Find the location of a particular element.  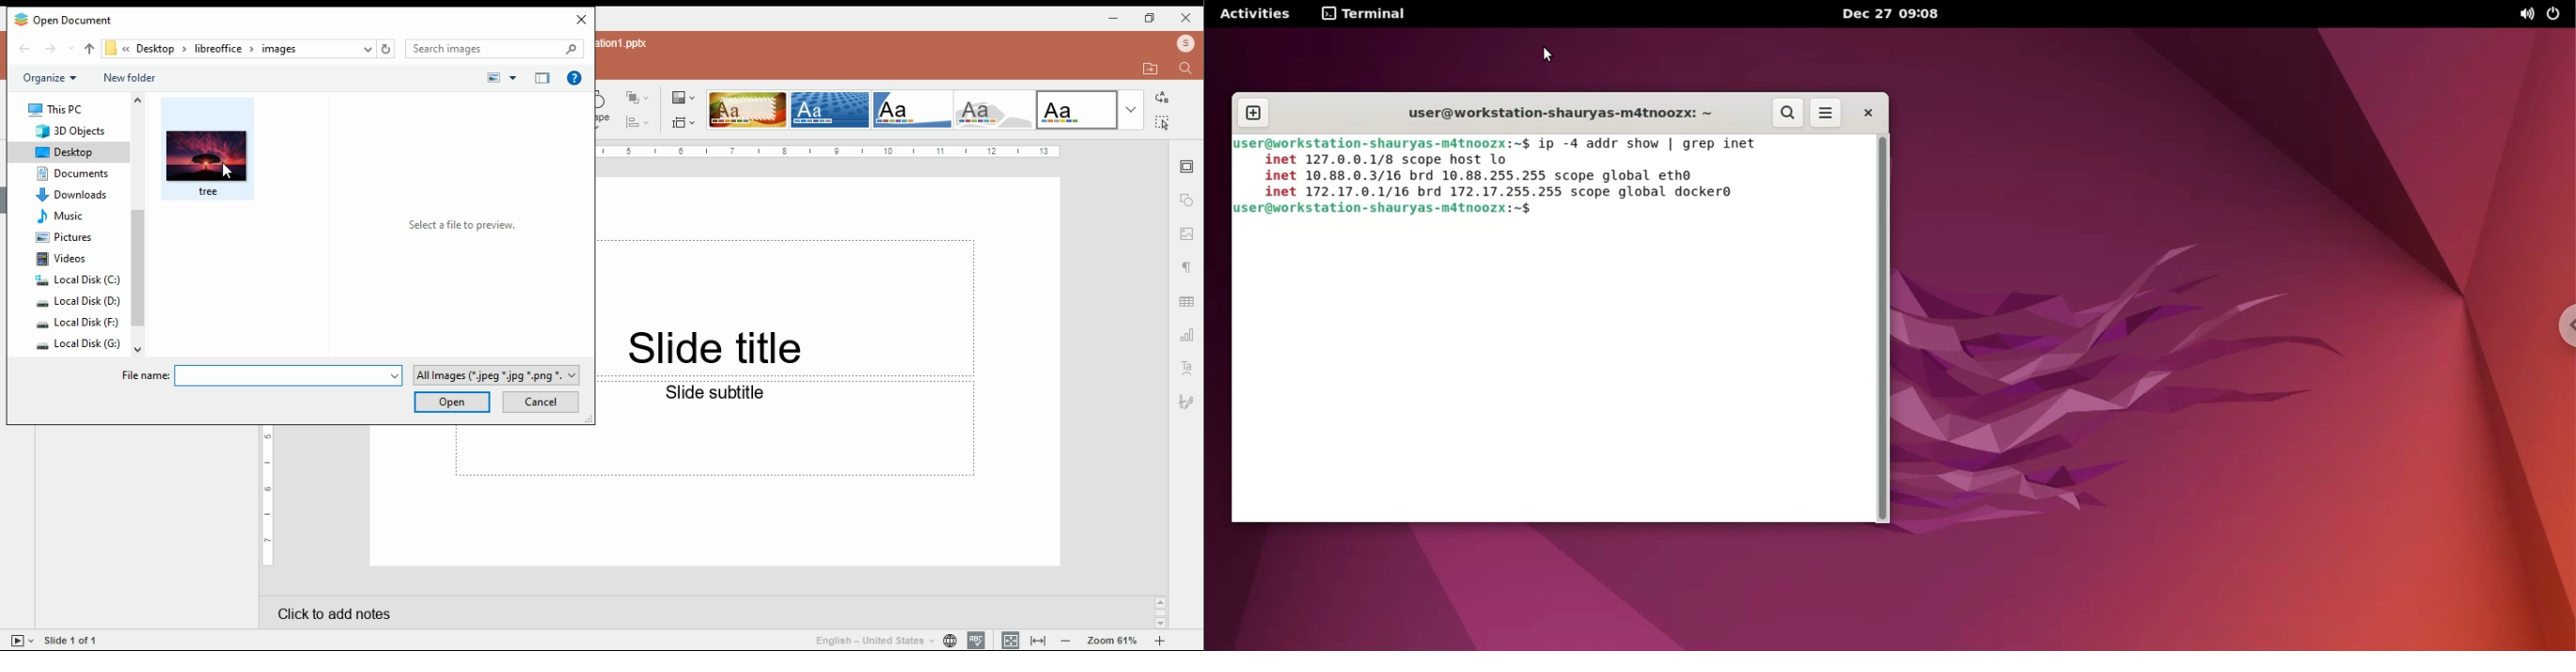

file type is located at coordinates (495, 375).